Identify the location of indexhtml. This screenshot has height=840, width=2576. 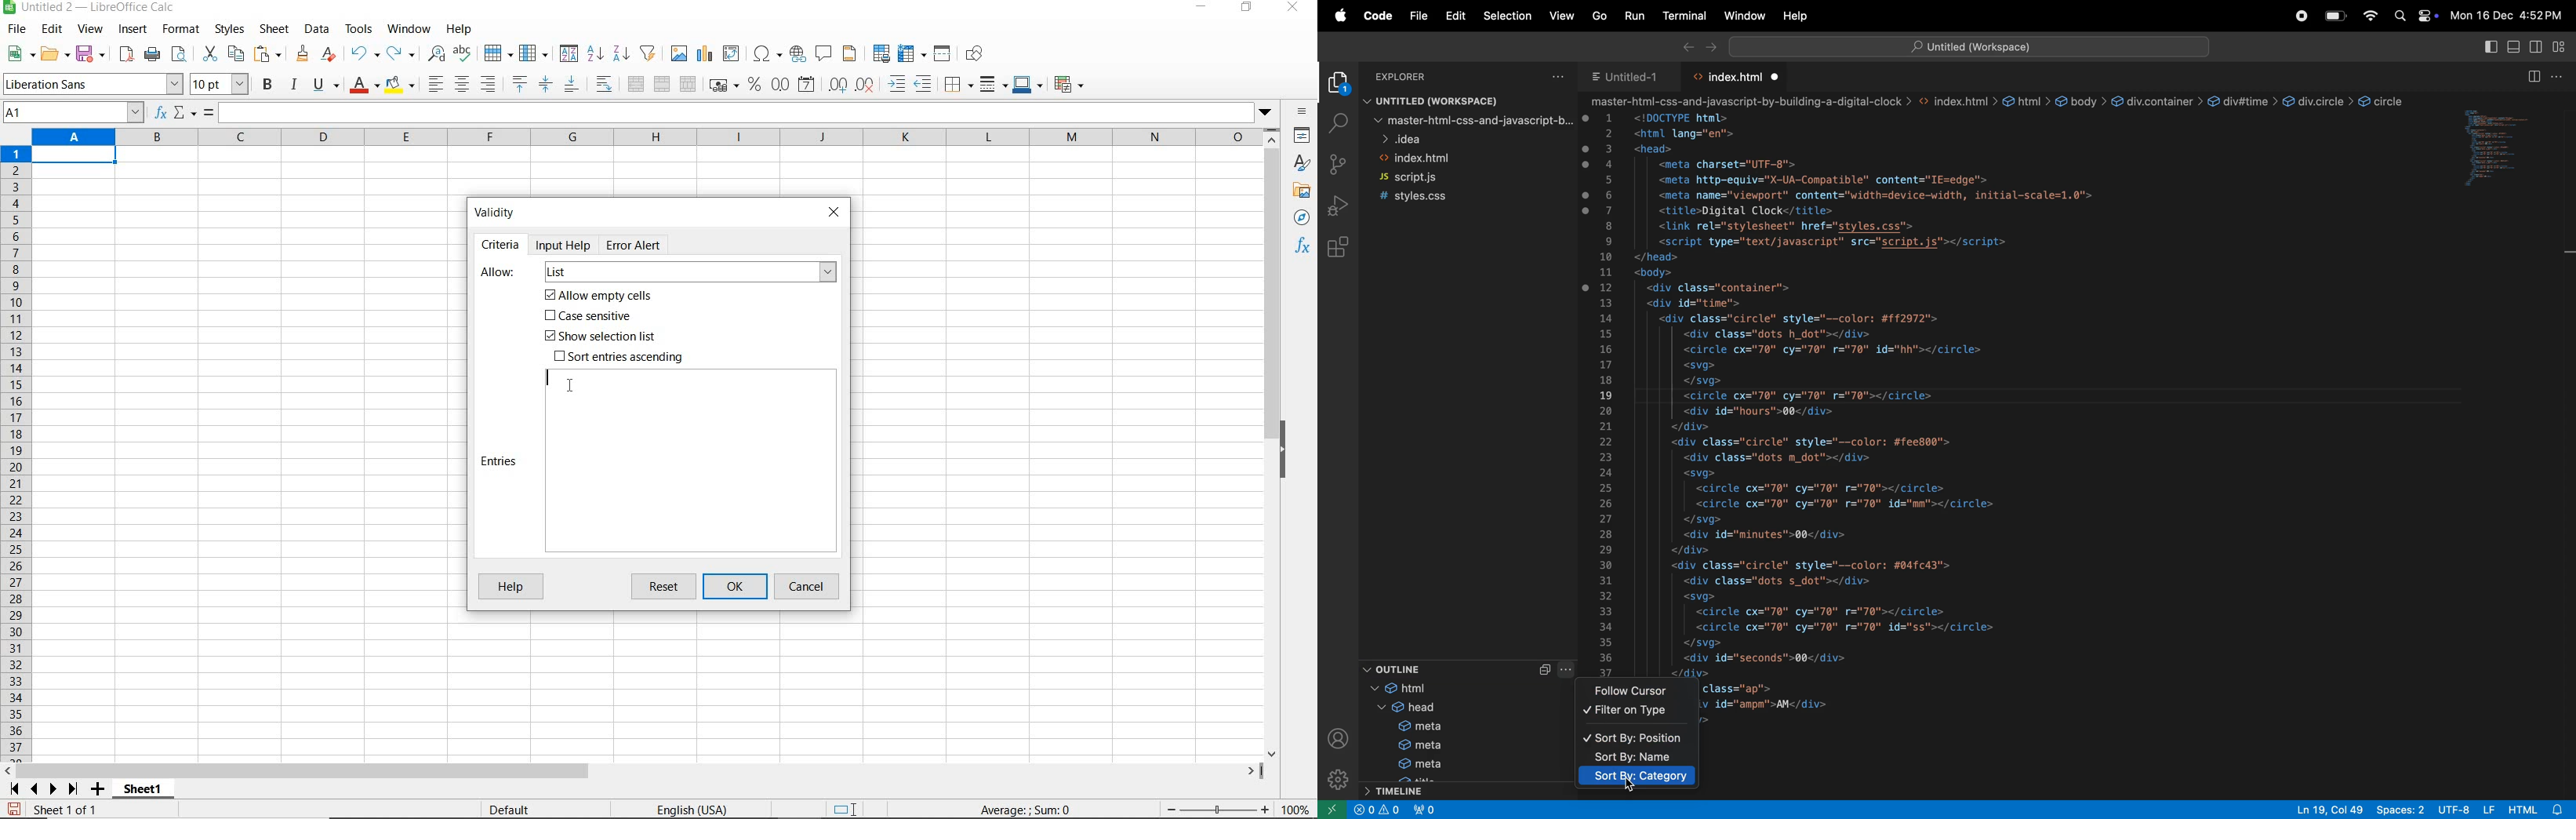
(1469, 158).